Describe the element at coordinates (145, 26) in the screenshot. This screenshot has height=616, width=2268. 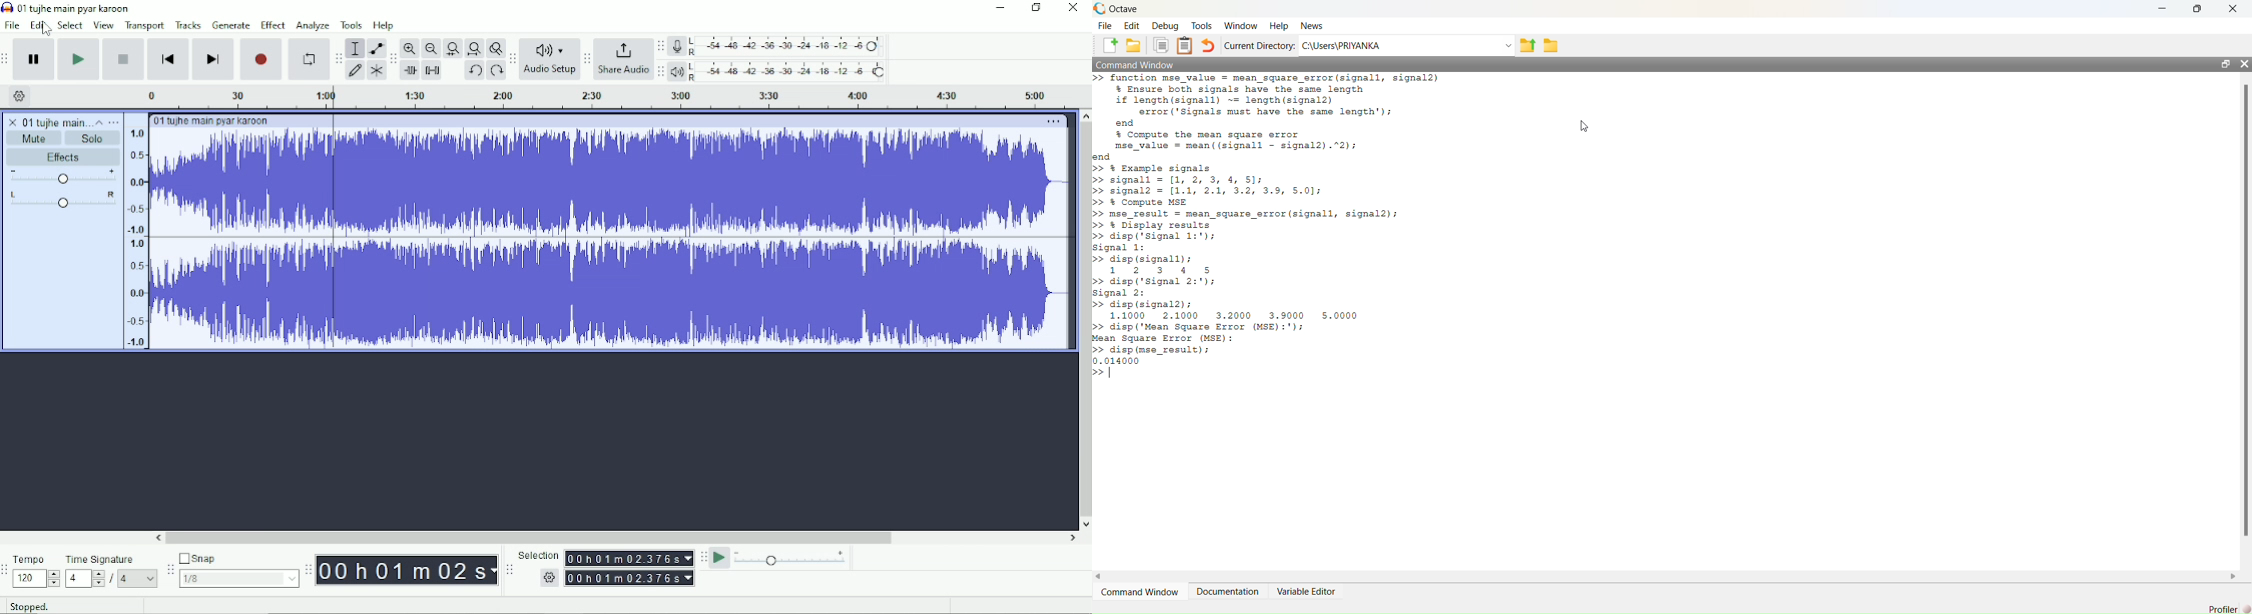
I see `Transport` at that location.